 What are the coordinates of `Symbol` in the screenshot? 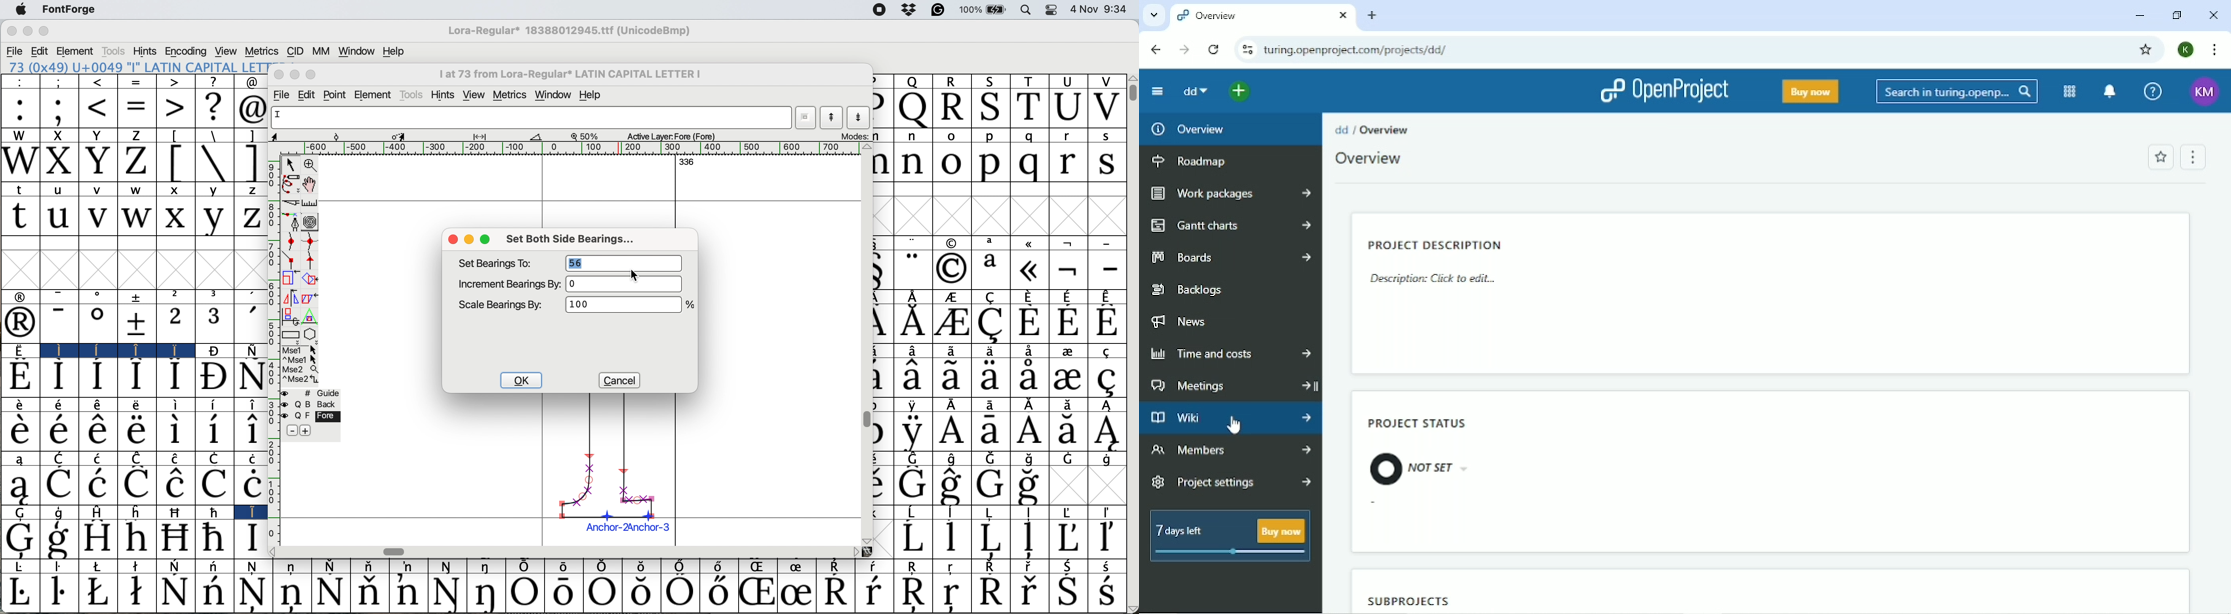 It's located at (1108, 459).